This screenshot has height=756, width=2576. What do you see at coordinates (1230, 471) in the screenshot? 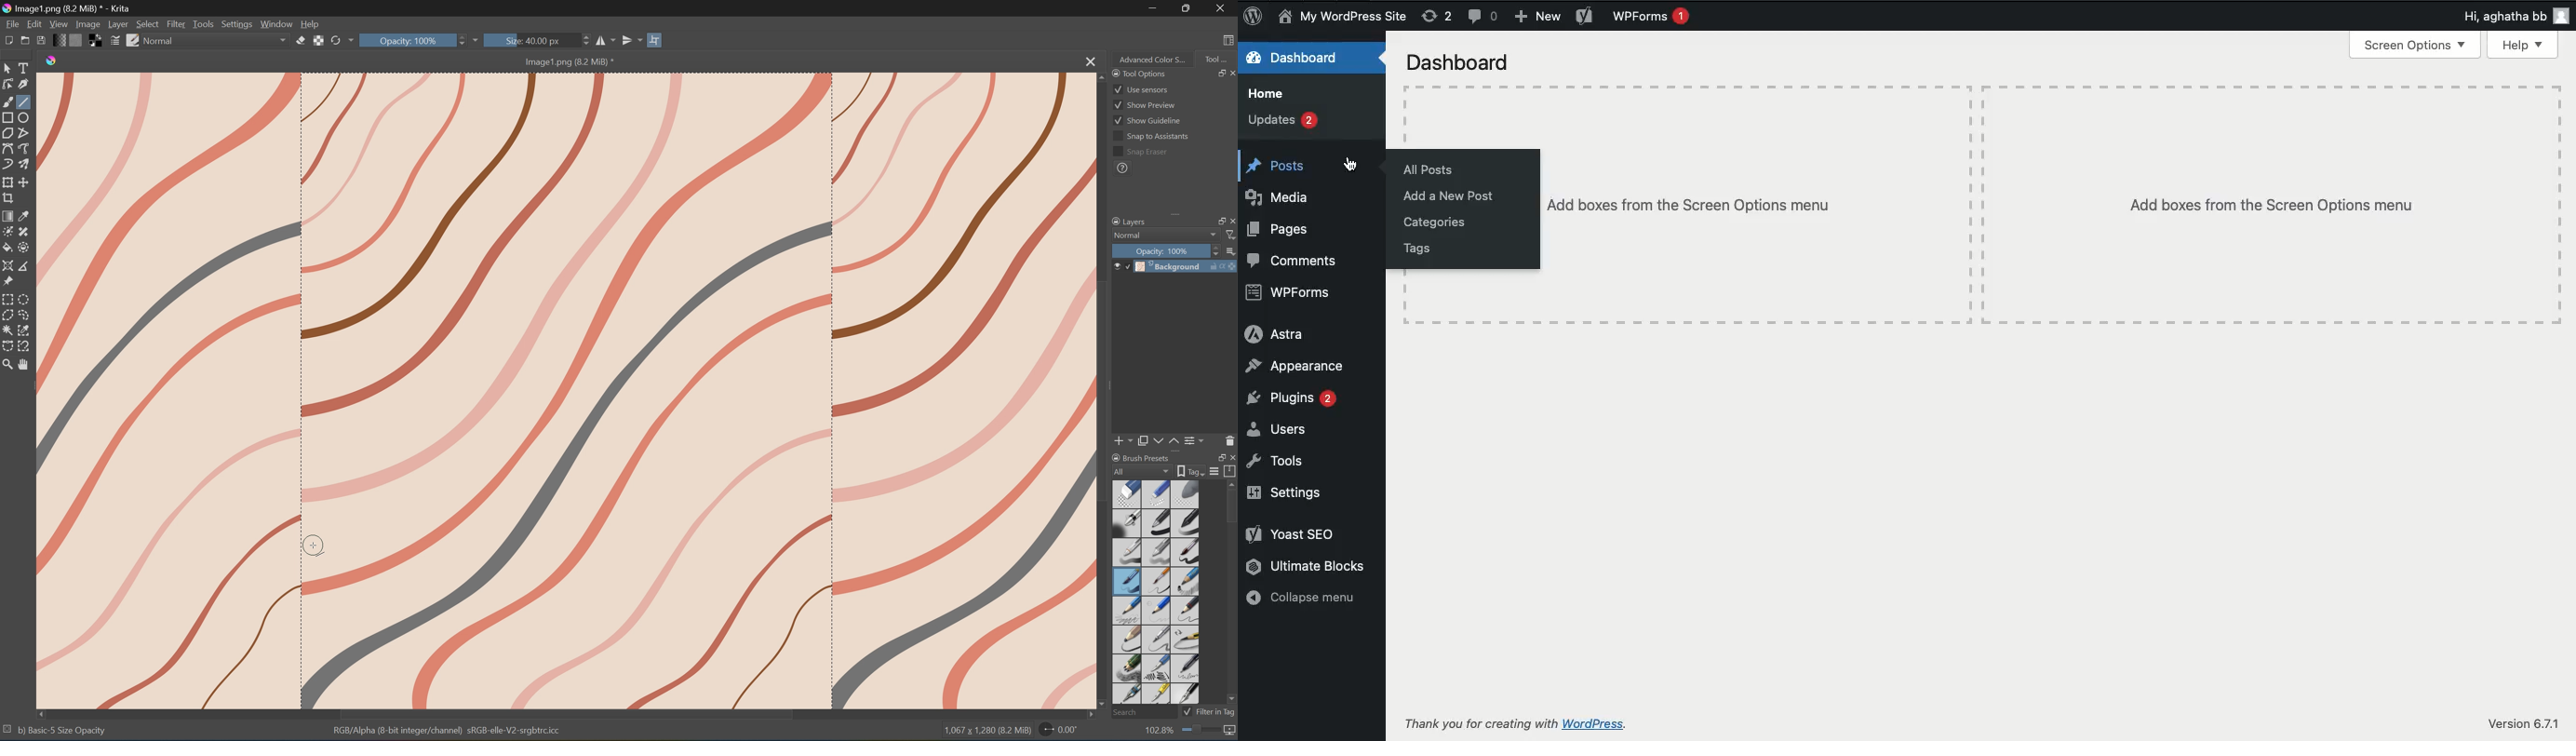
I see `Storage resources` at bounding box center [1230, 471].